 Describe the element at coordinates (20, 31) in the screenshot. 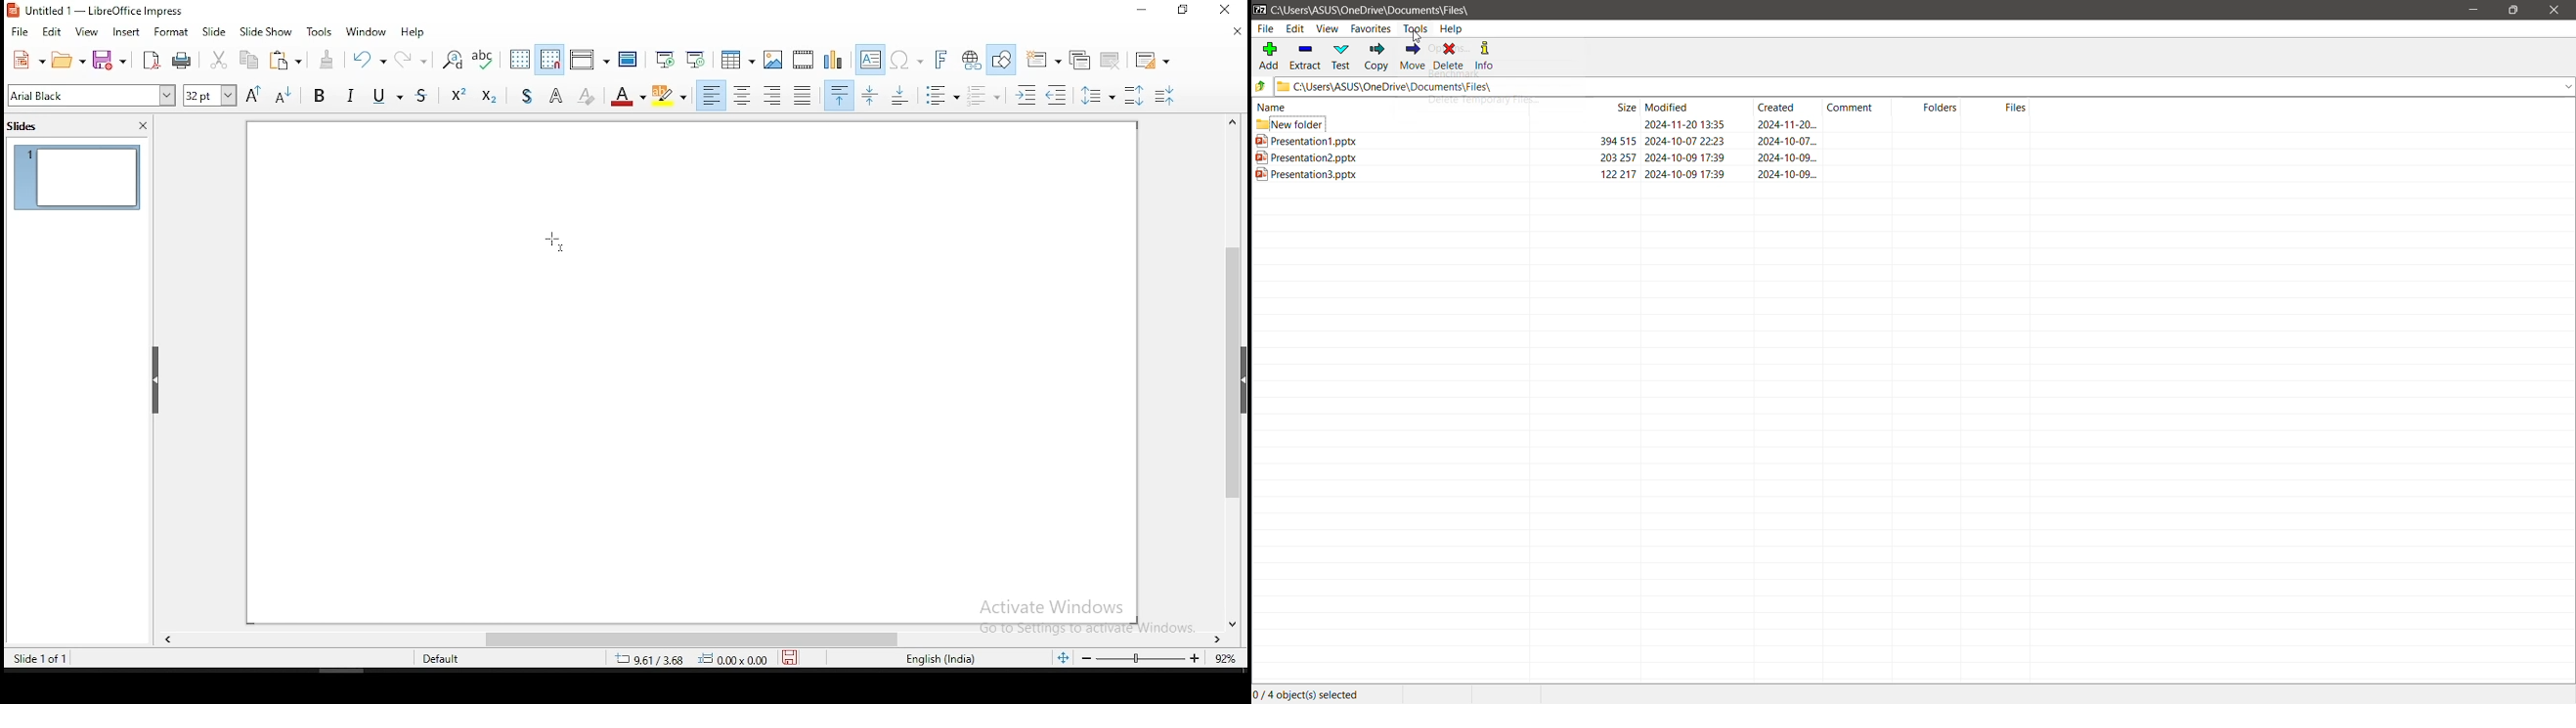

I see `file` at that location.